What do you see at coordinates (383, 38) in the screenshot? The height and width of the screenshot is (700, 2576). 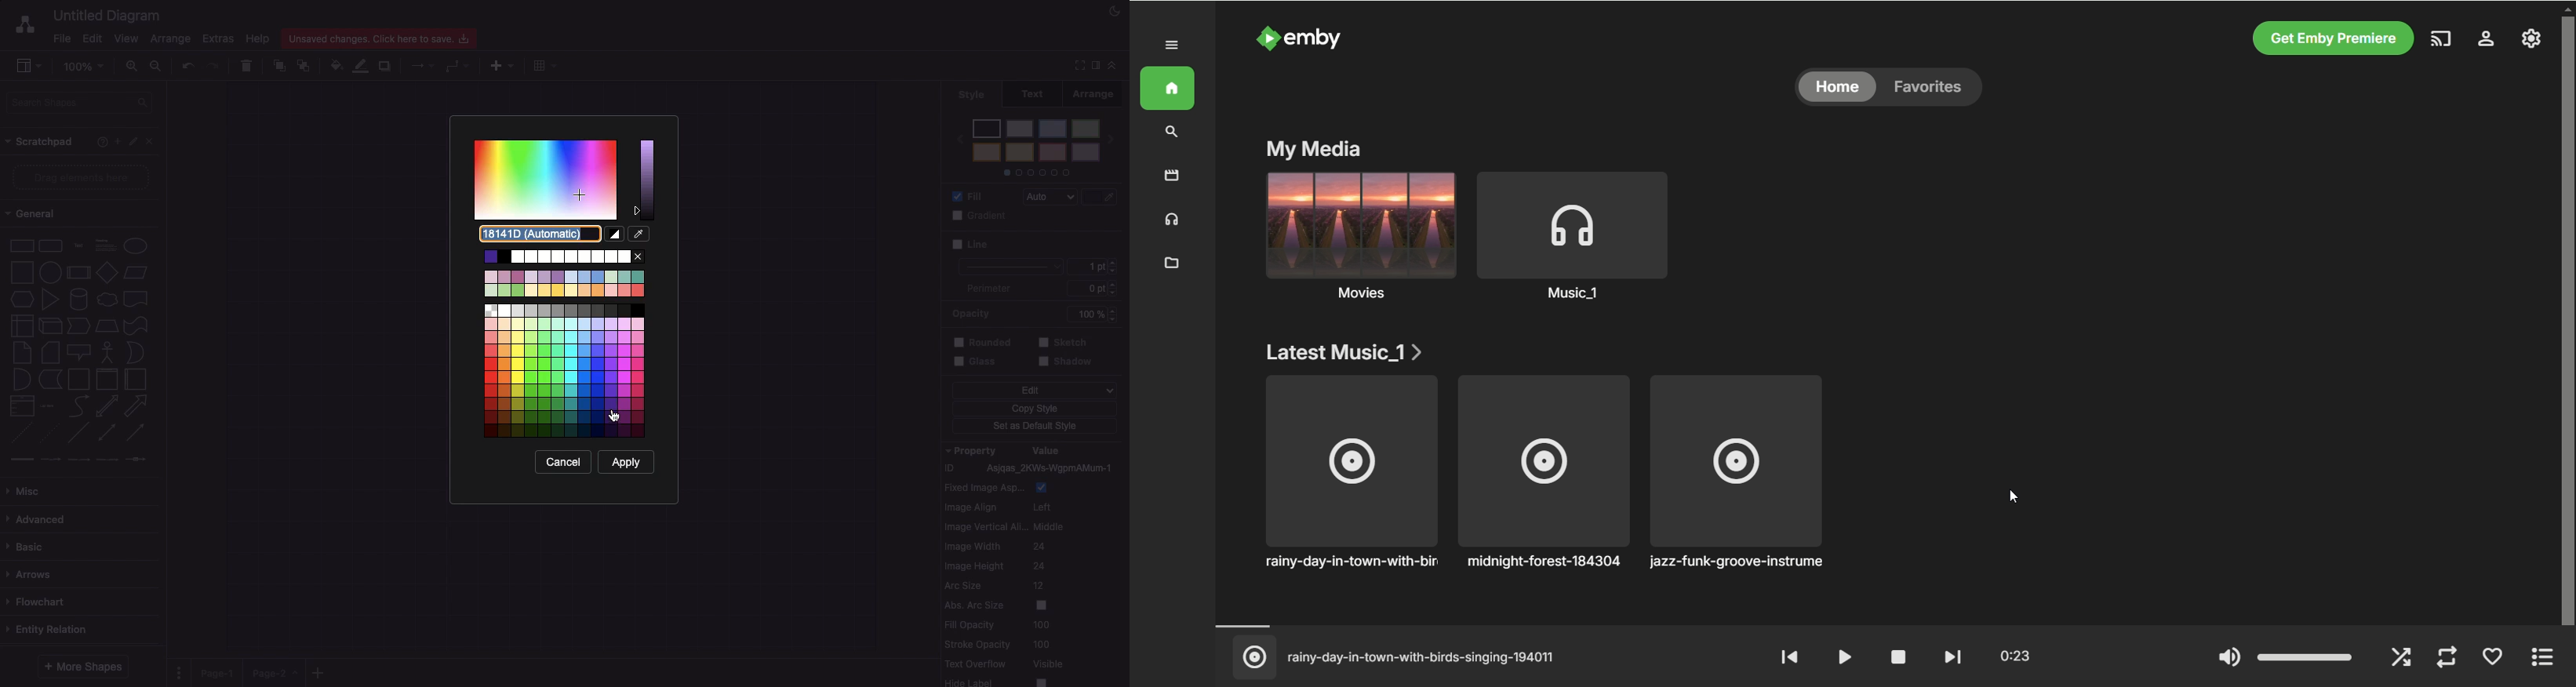 I see `Unsaved changes. click here to save` at bounding box center [383, 38].